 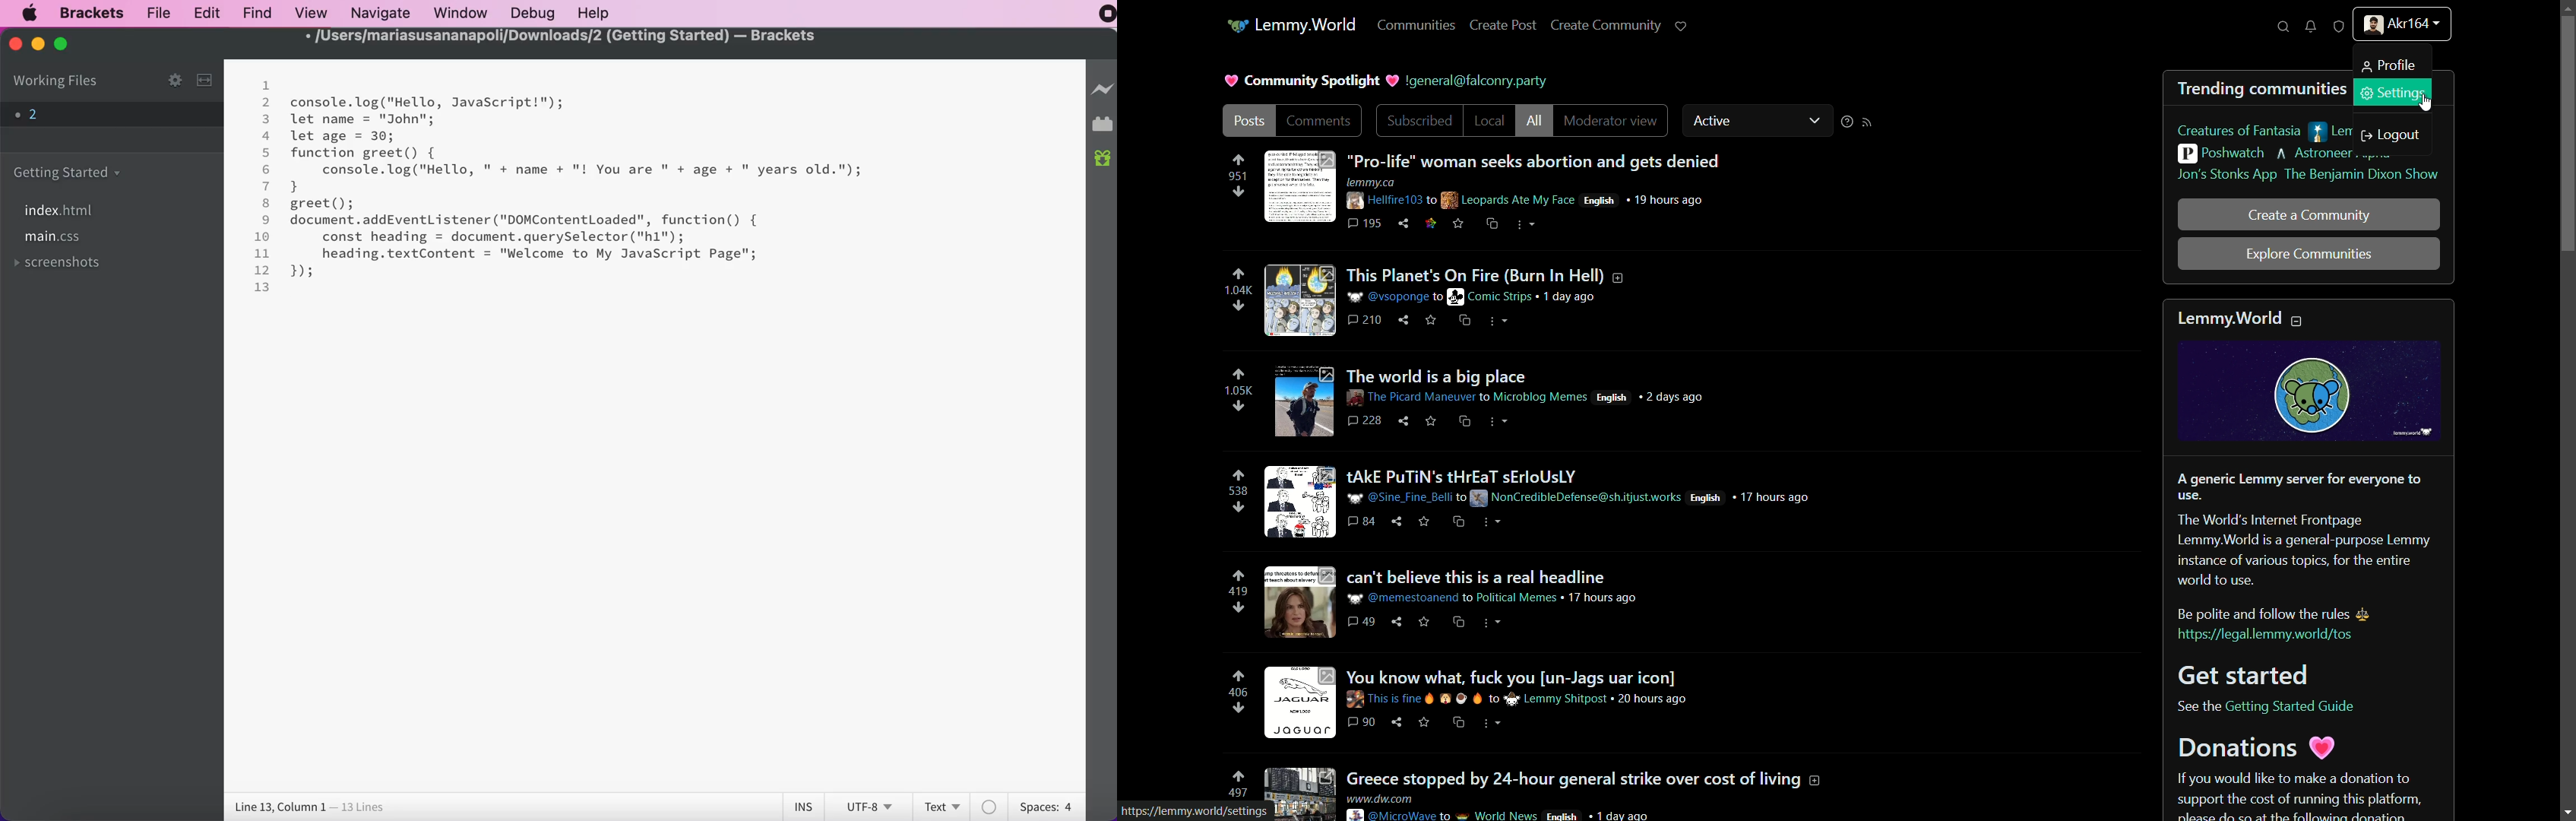 What do you see at coordinates (310, 12) in the screenshot?
I see `view` at bounding box center [310, 12].